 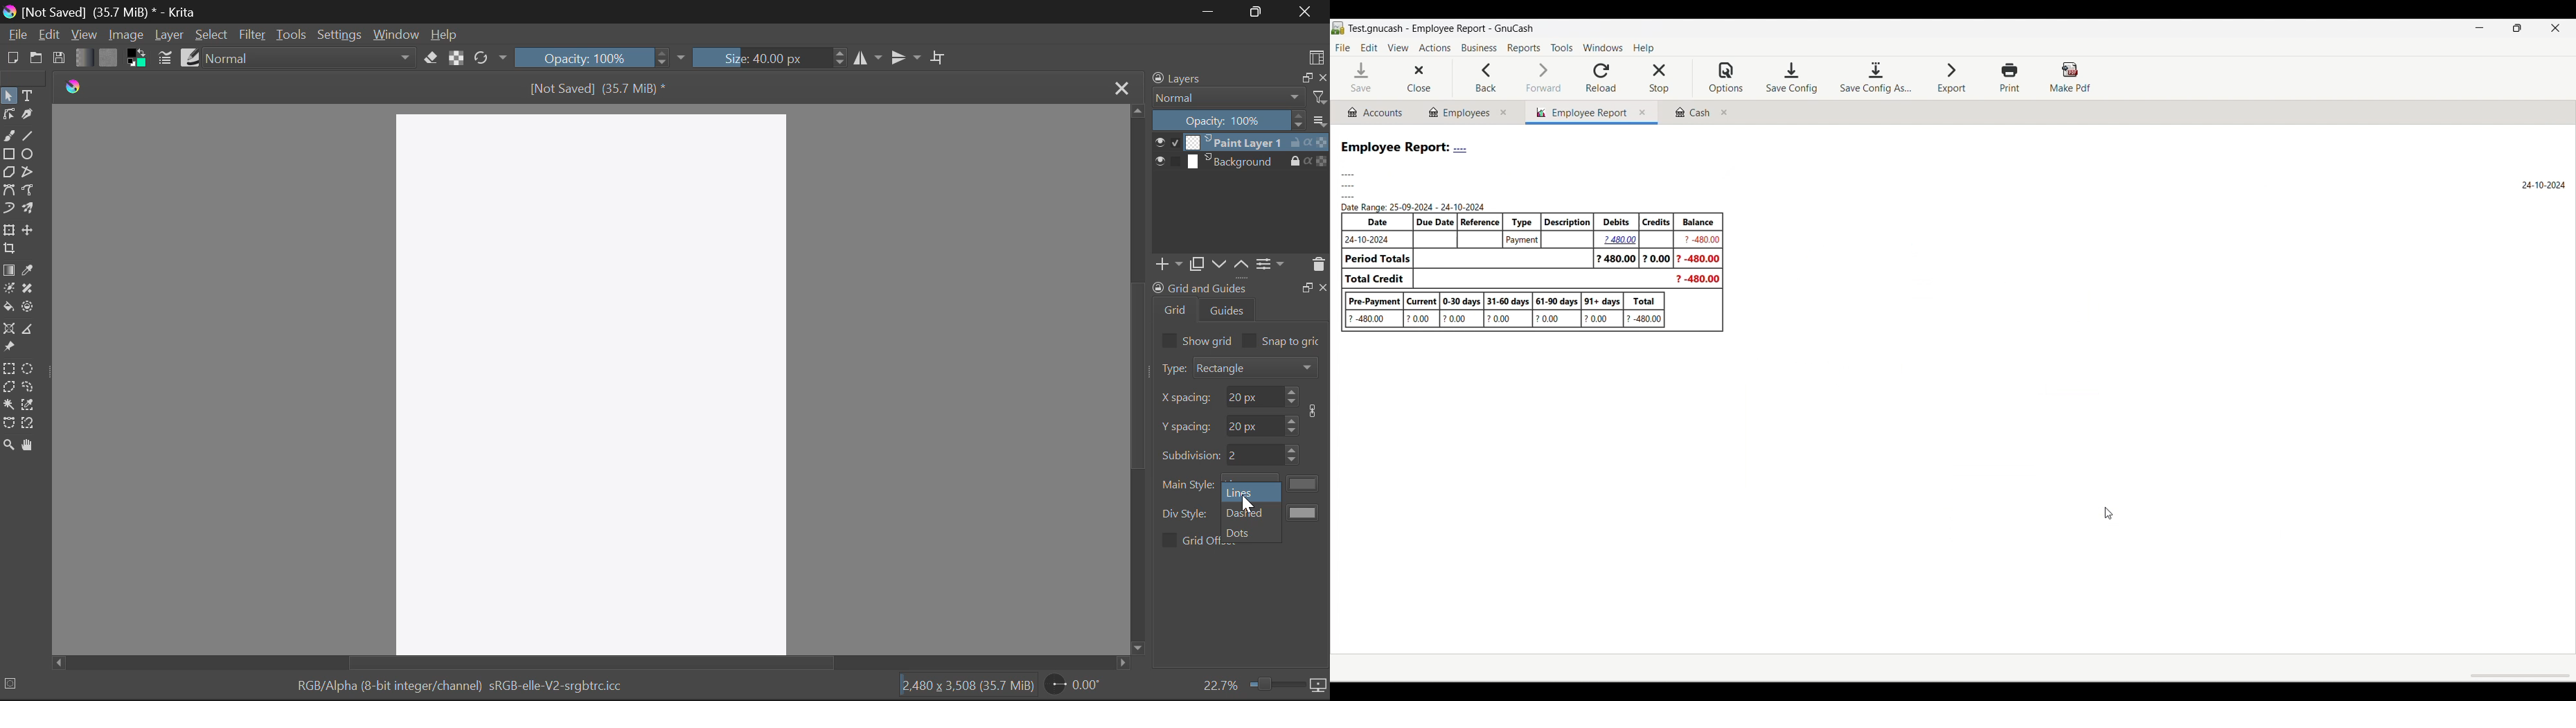 What do you see at coordinates (9, 423) in the screenshot?
I see `Bezier Curve Selection` at bounding box center [9, 423].